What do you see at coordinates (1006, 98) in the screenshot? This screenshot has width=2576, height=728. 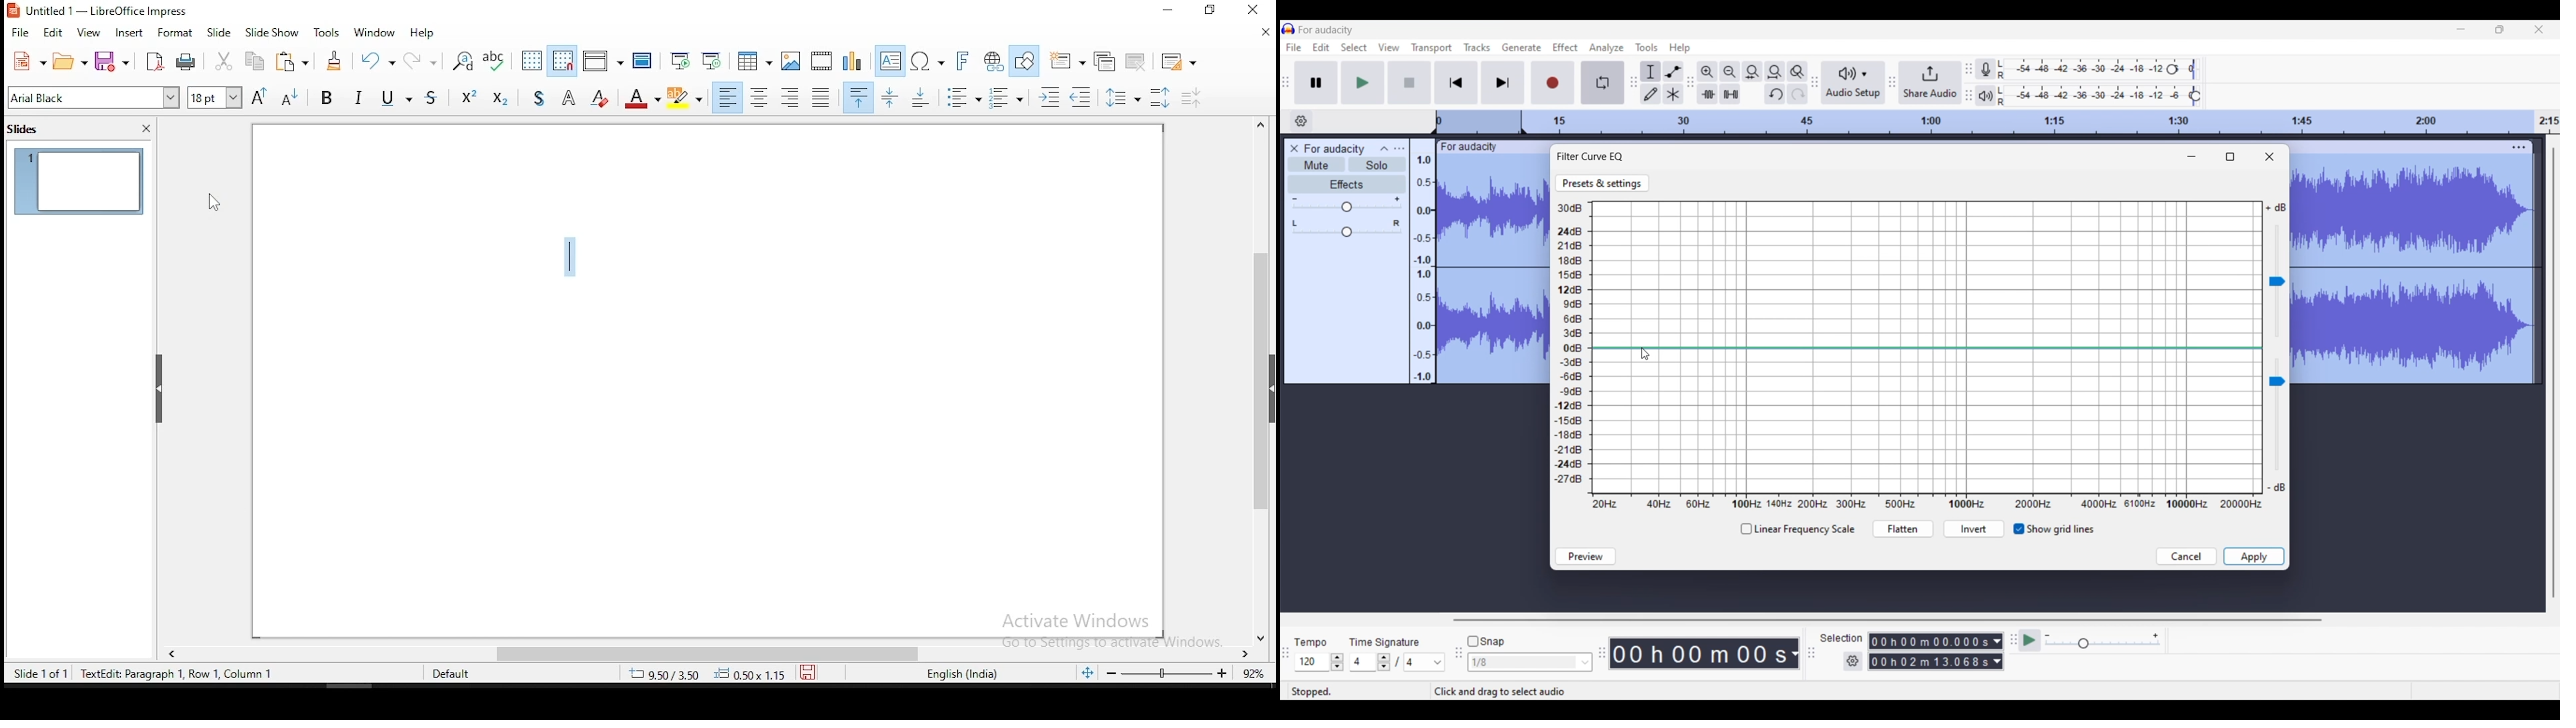 I see `Numbered bullet list` at bounding box center [1006, 98].